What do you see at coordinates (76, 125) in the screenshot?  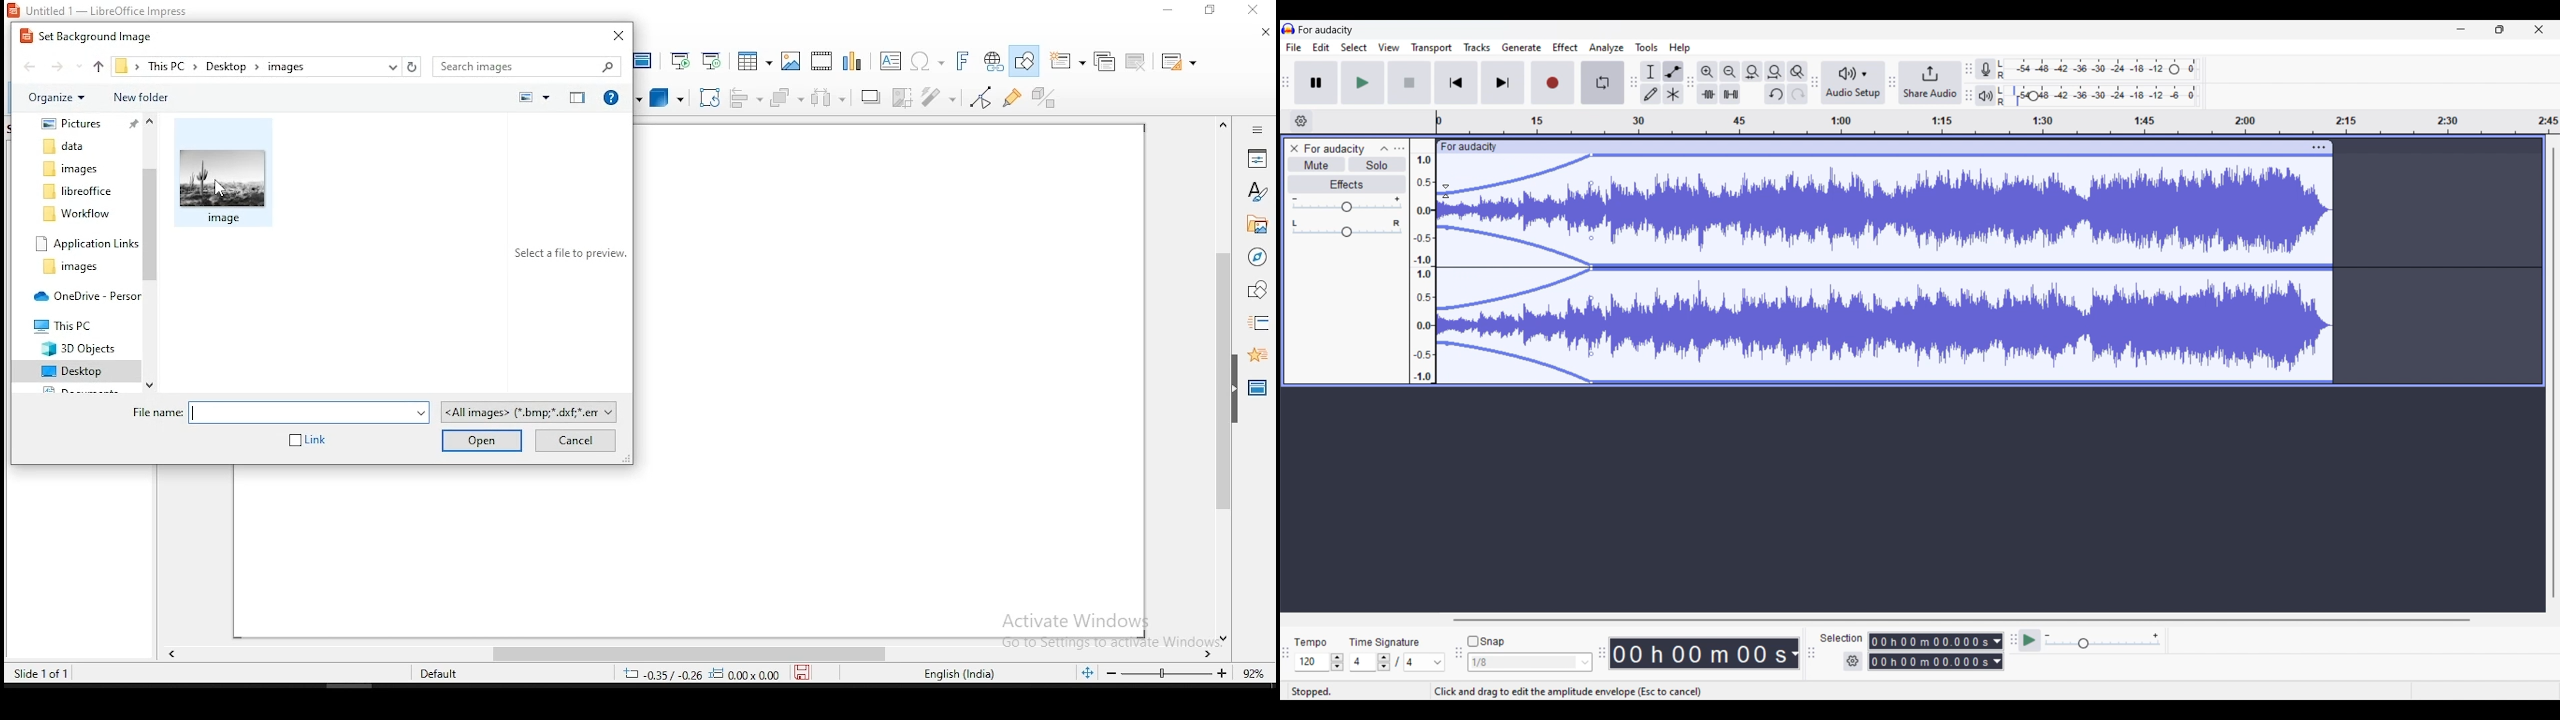 I see `pictures` at bounding box center [76, 125].